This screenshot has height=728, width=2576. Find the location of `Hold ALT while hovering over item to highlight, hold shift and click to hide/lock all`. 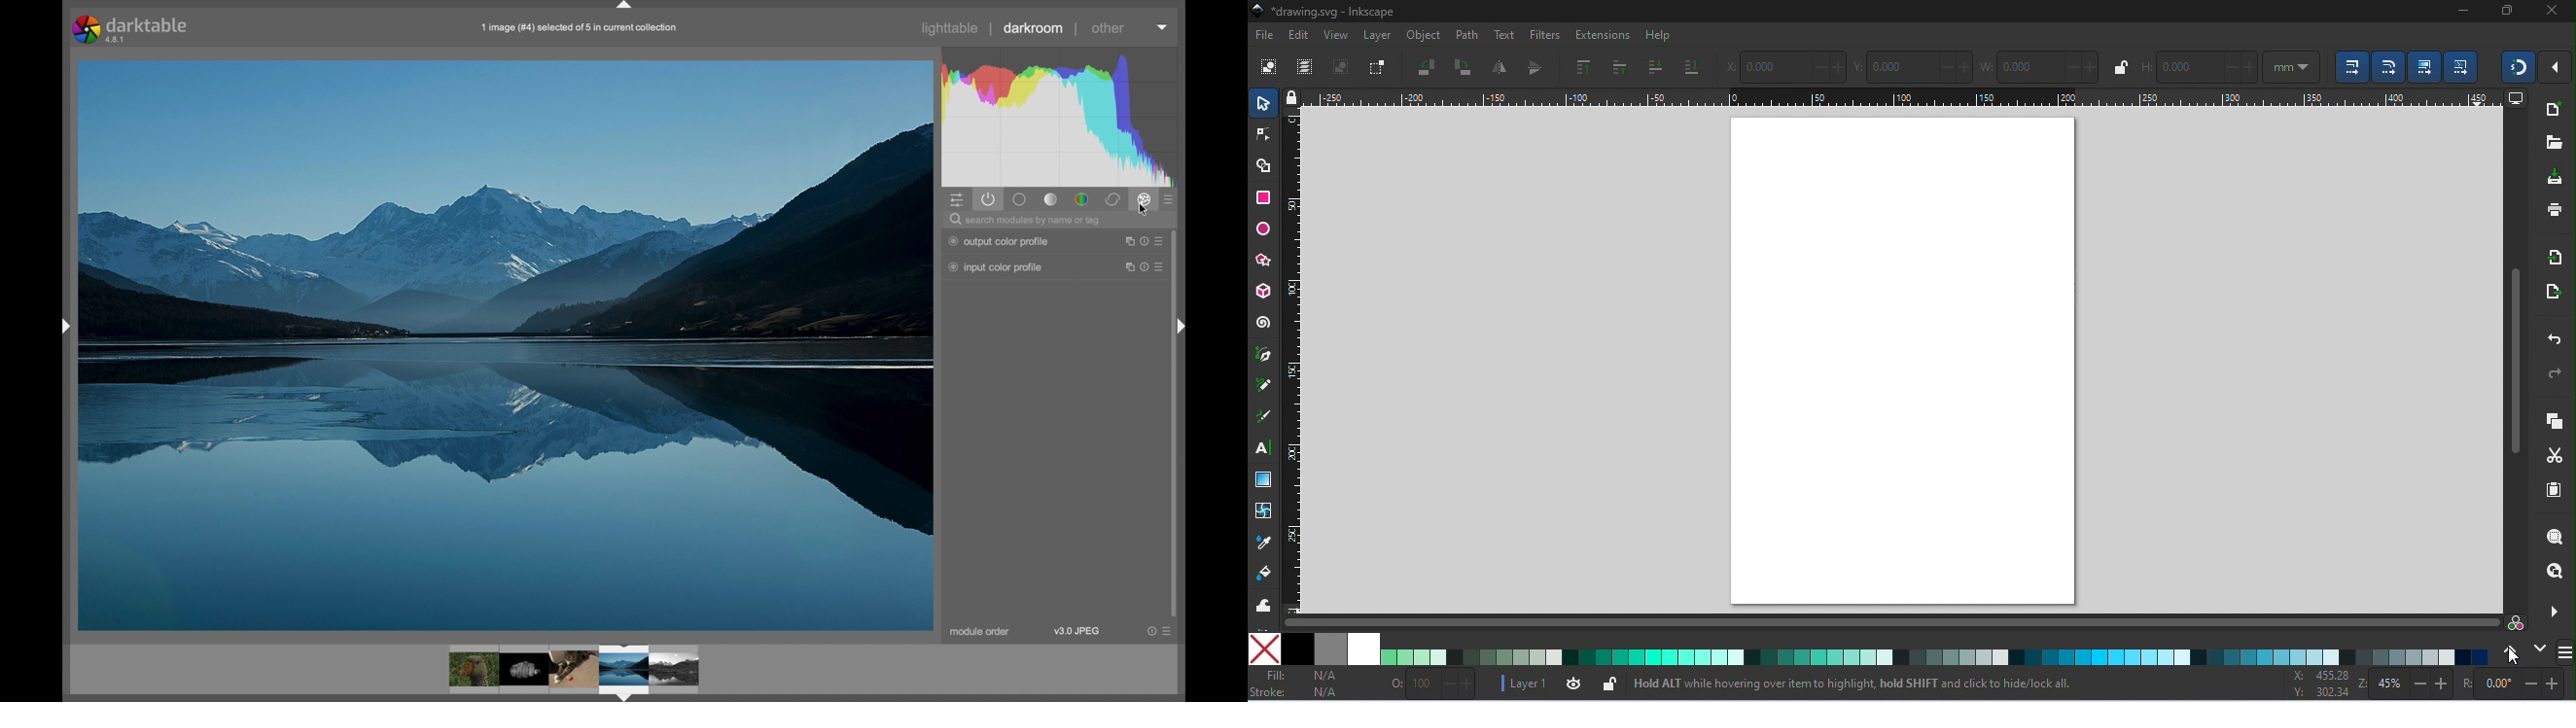

Hold ALT while hovering over item to highlight, hold shift and click to hide/lock all is located at coordinates (1853, 680).